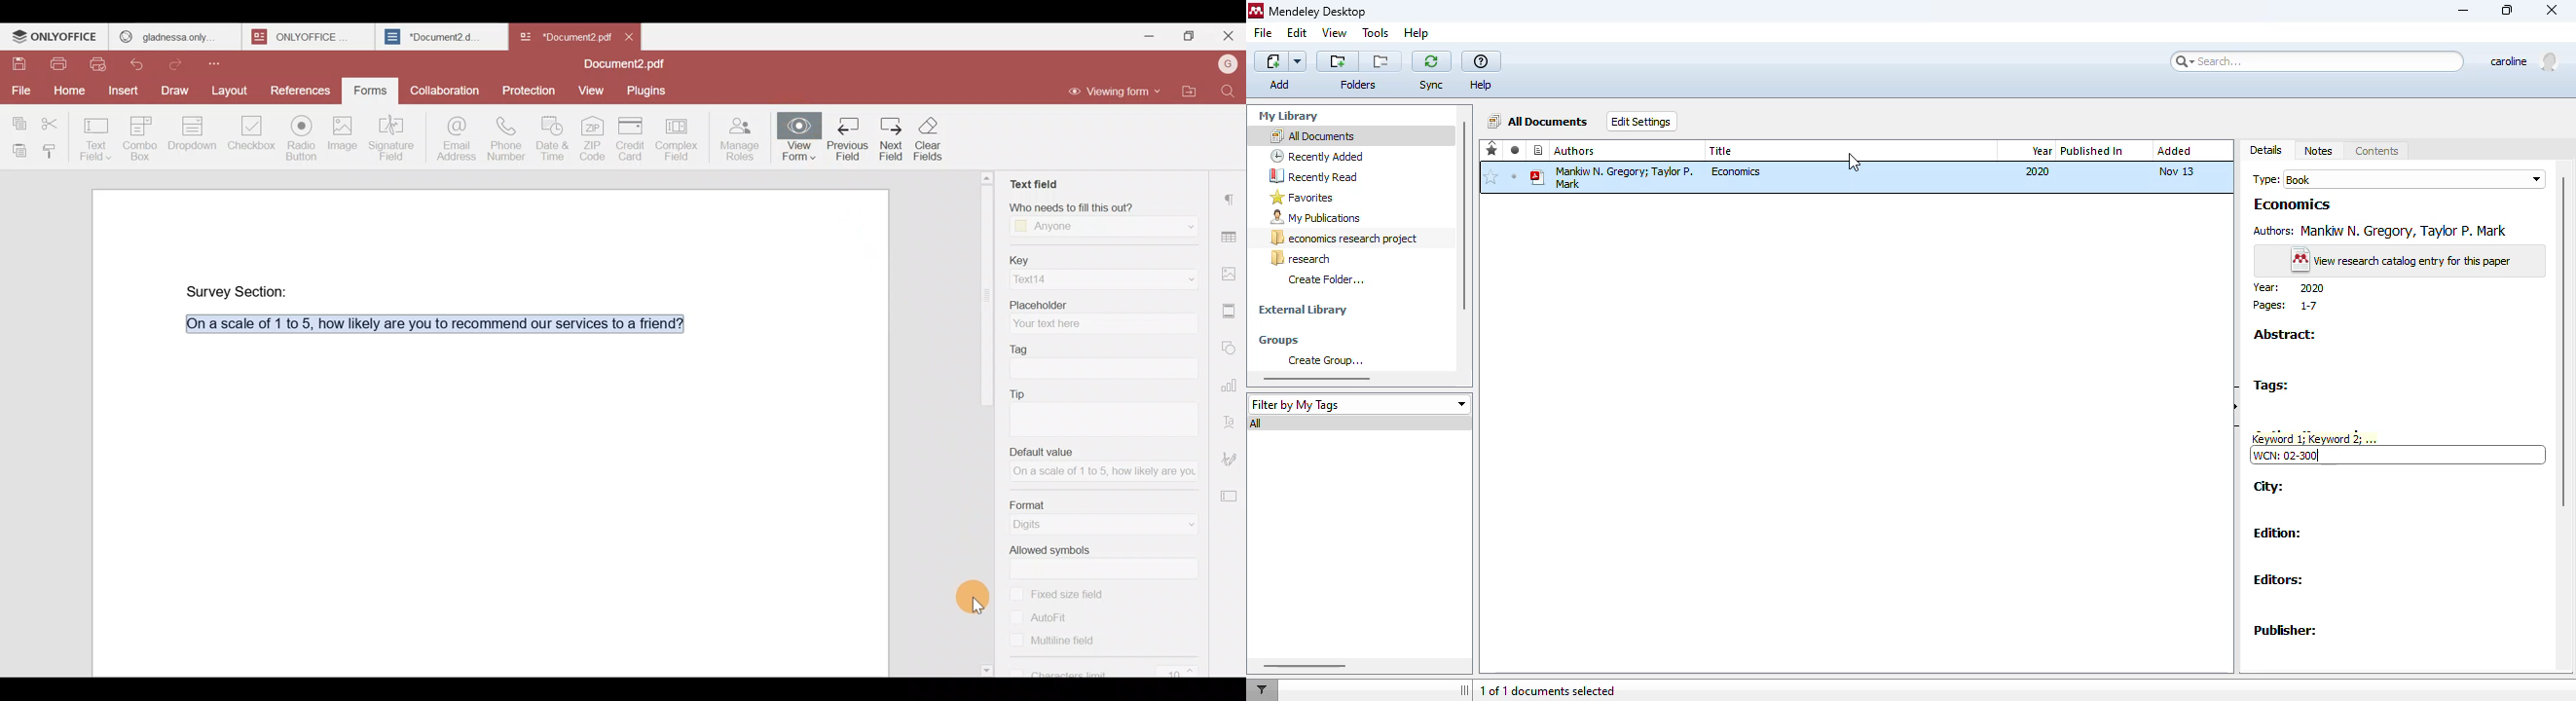 The width and height of the screenshot is (2576, 728). I want to click on pages: 1-7, so click(2283, 306).